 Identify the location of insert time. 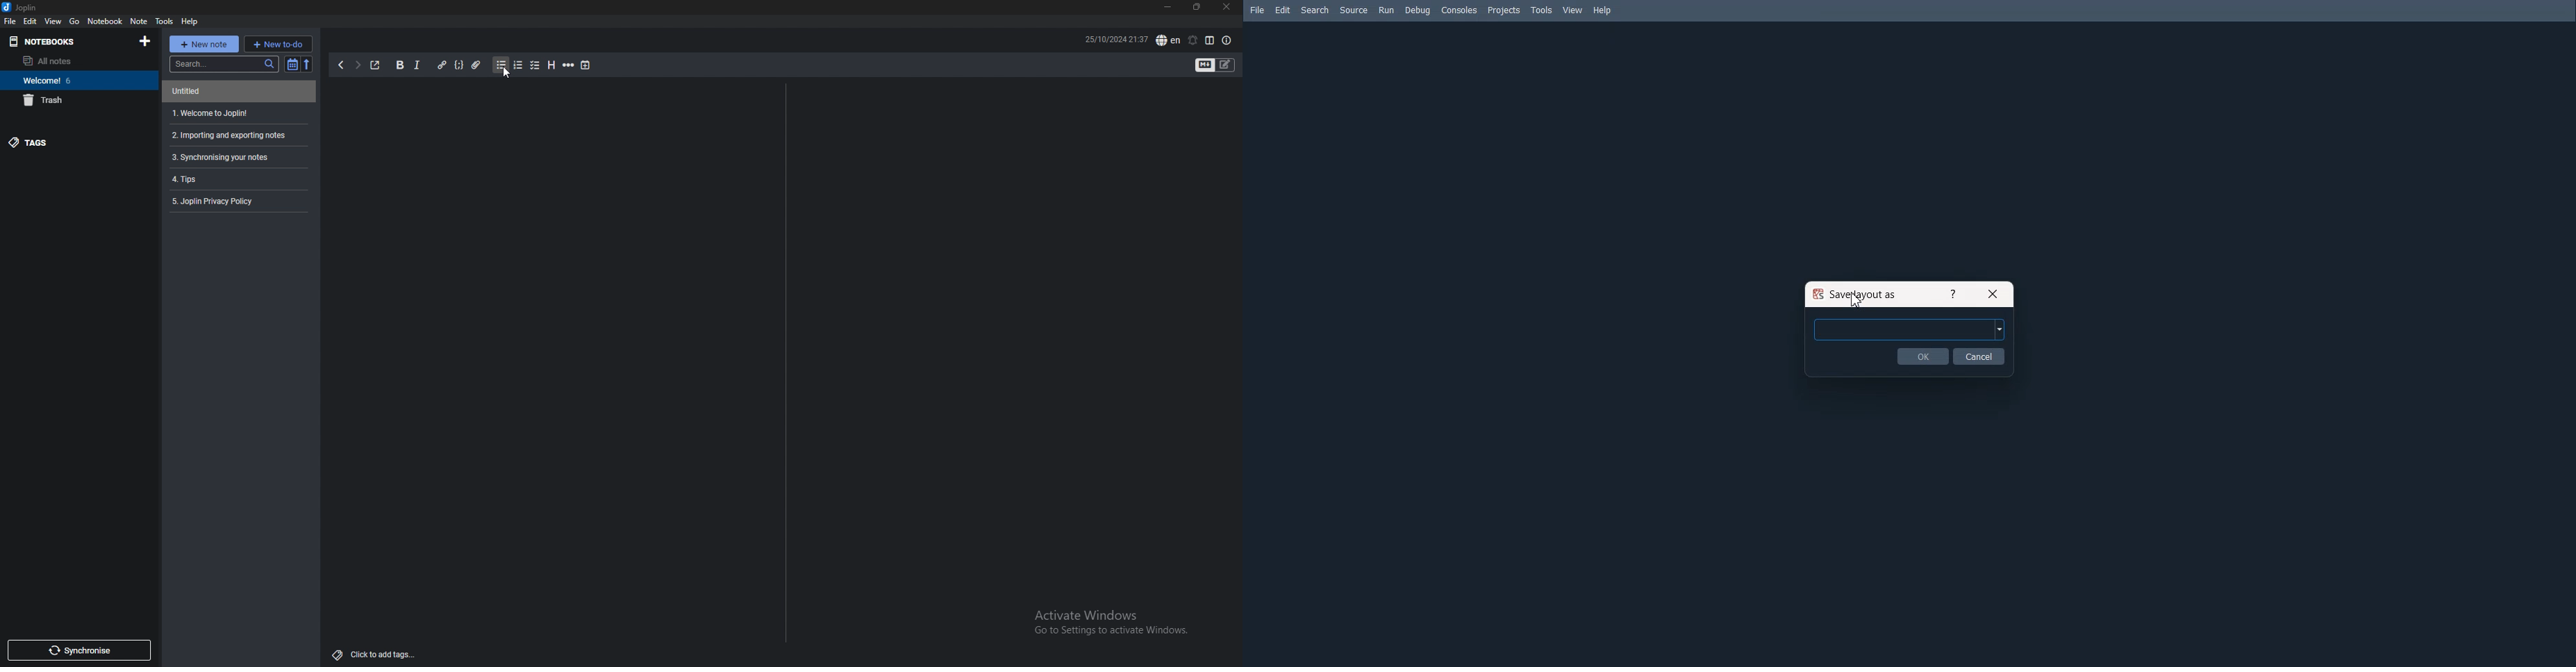
(588, 67).